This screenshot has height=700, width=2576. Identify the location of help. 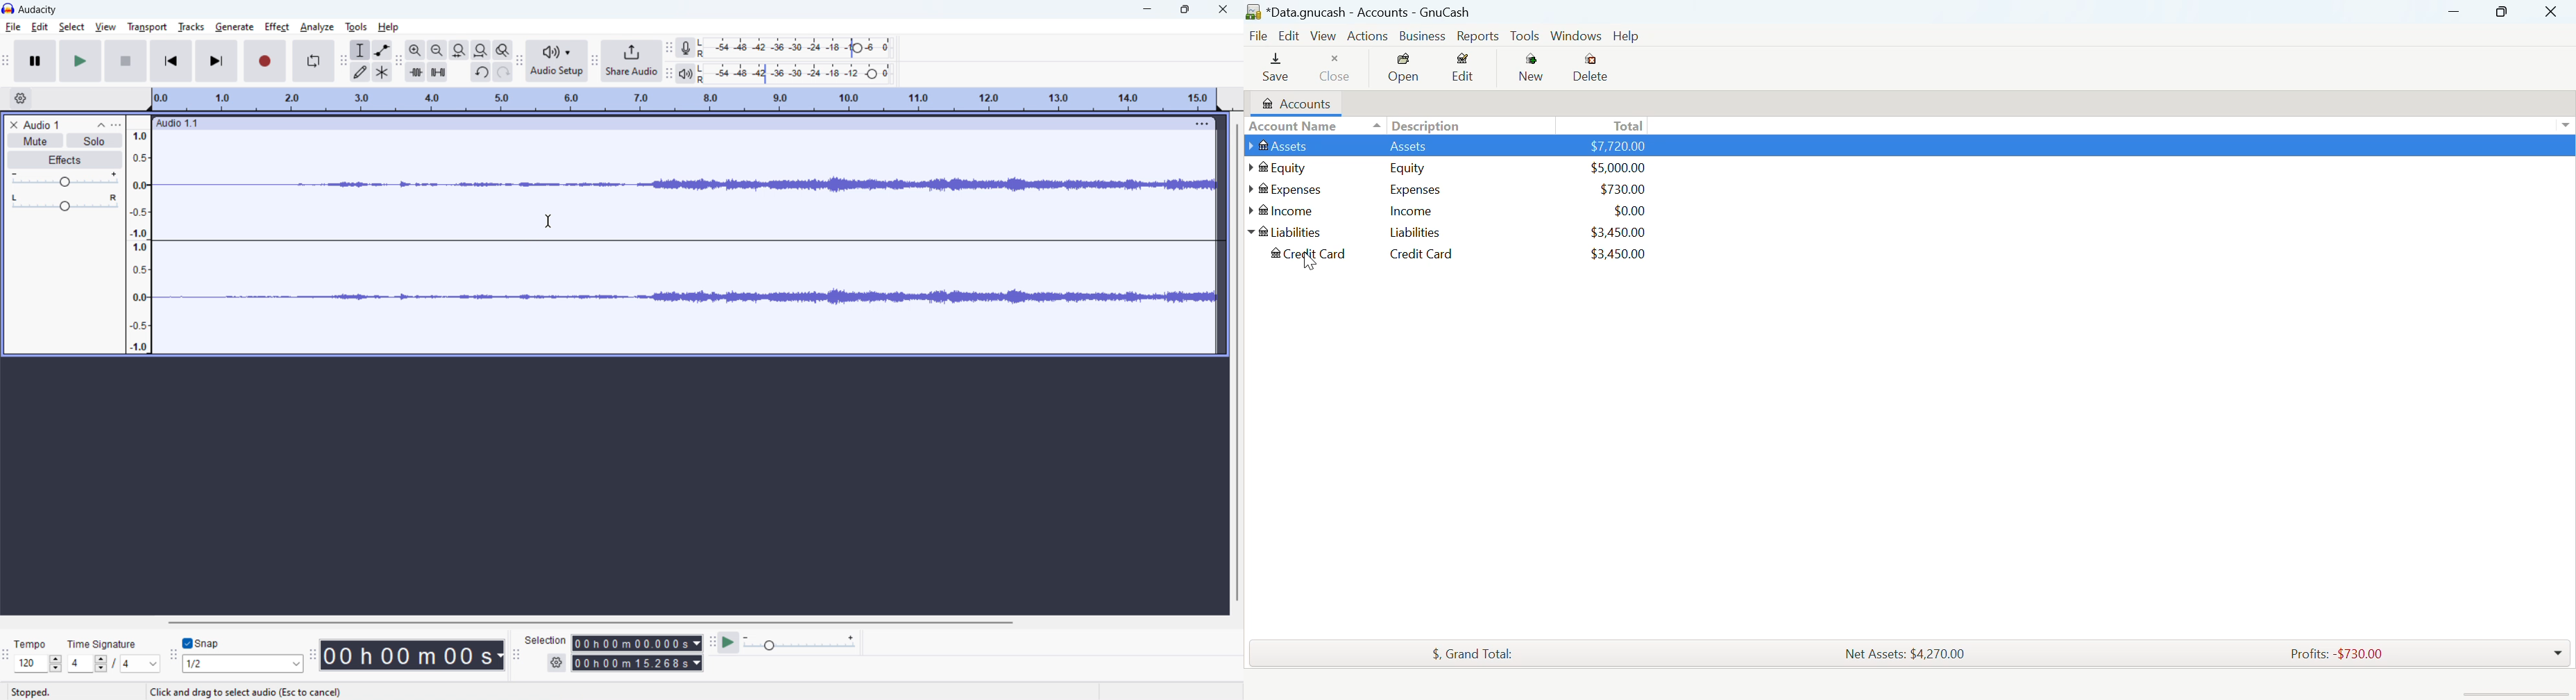
(389, 27).